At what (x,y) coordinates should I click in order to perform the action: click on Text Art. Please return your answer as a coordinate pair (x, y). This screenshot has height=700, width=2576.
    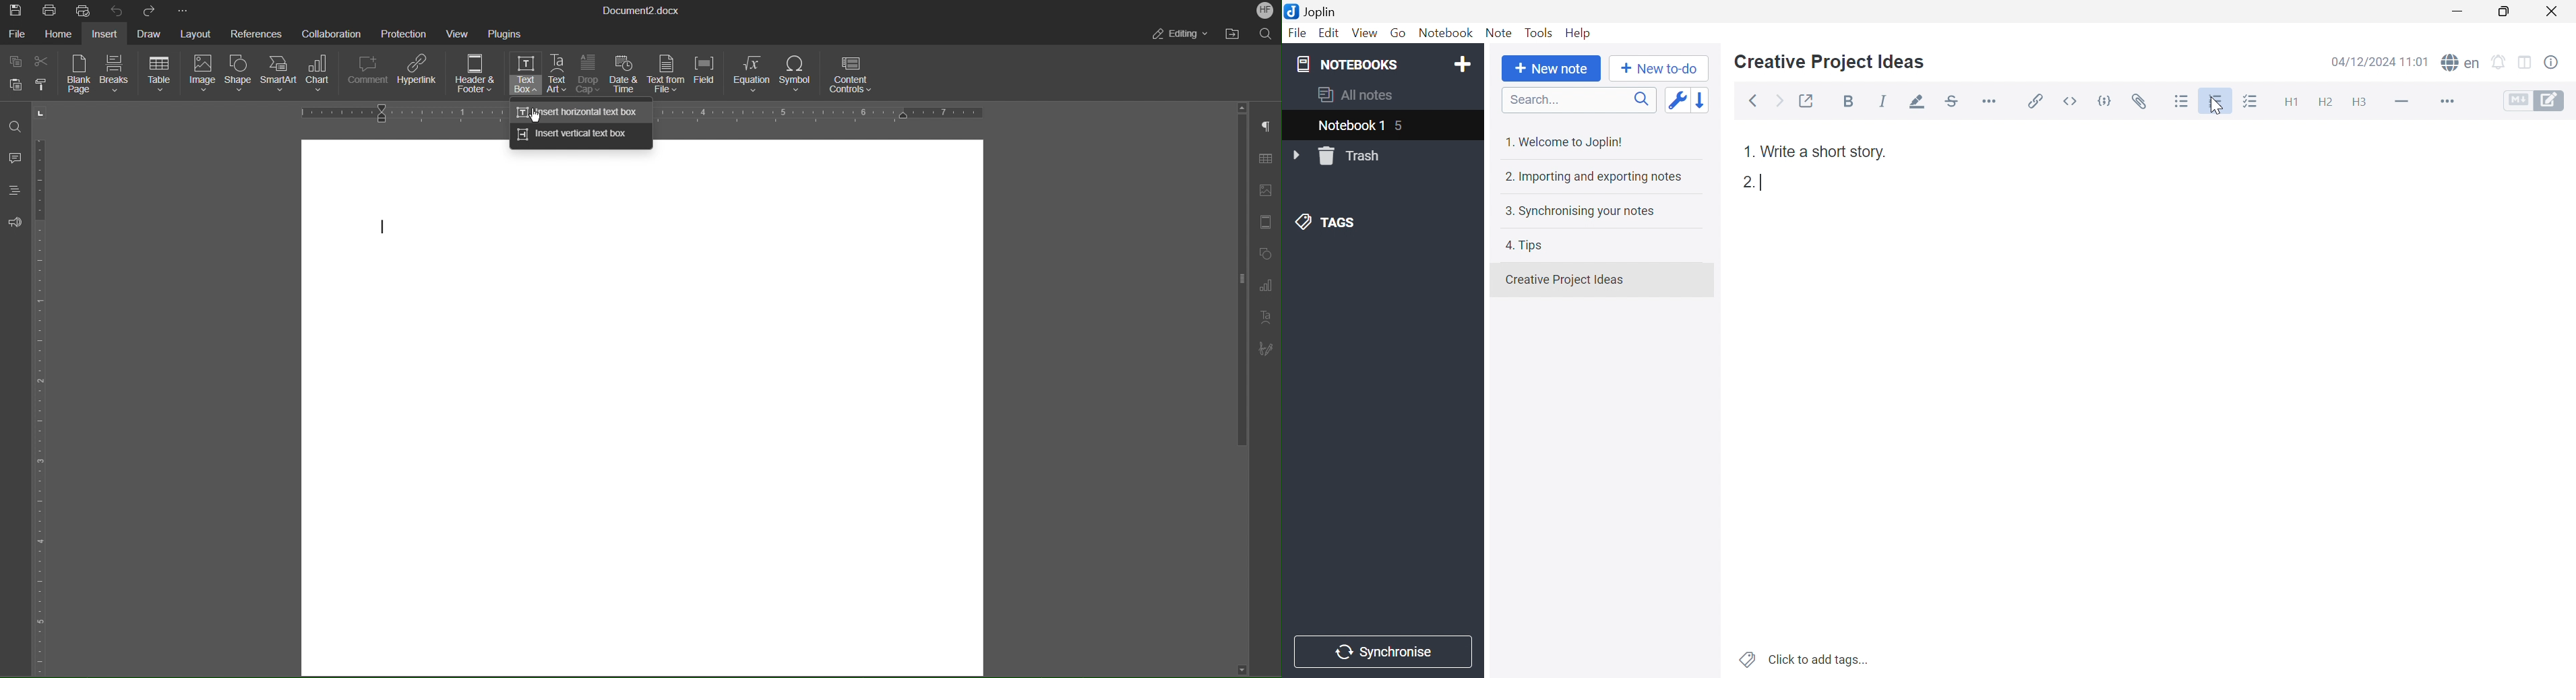
    Looking at the image, I should click on (1265, 317).